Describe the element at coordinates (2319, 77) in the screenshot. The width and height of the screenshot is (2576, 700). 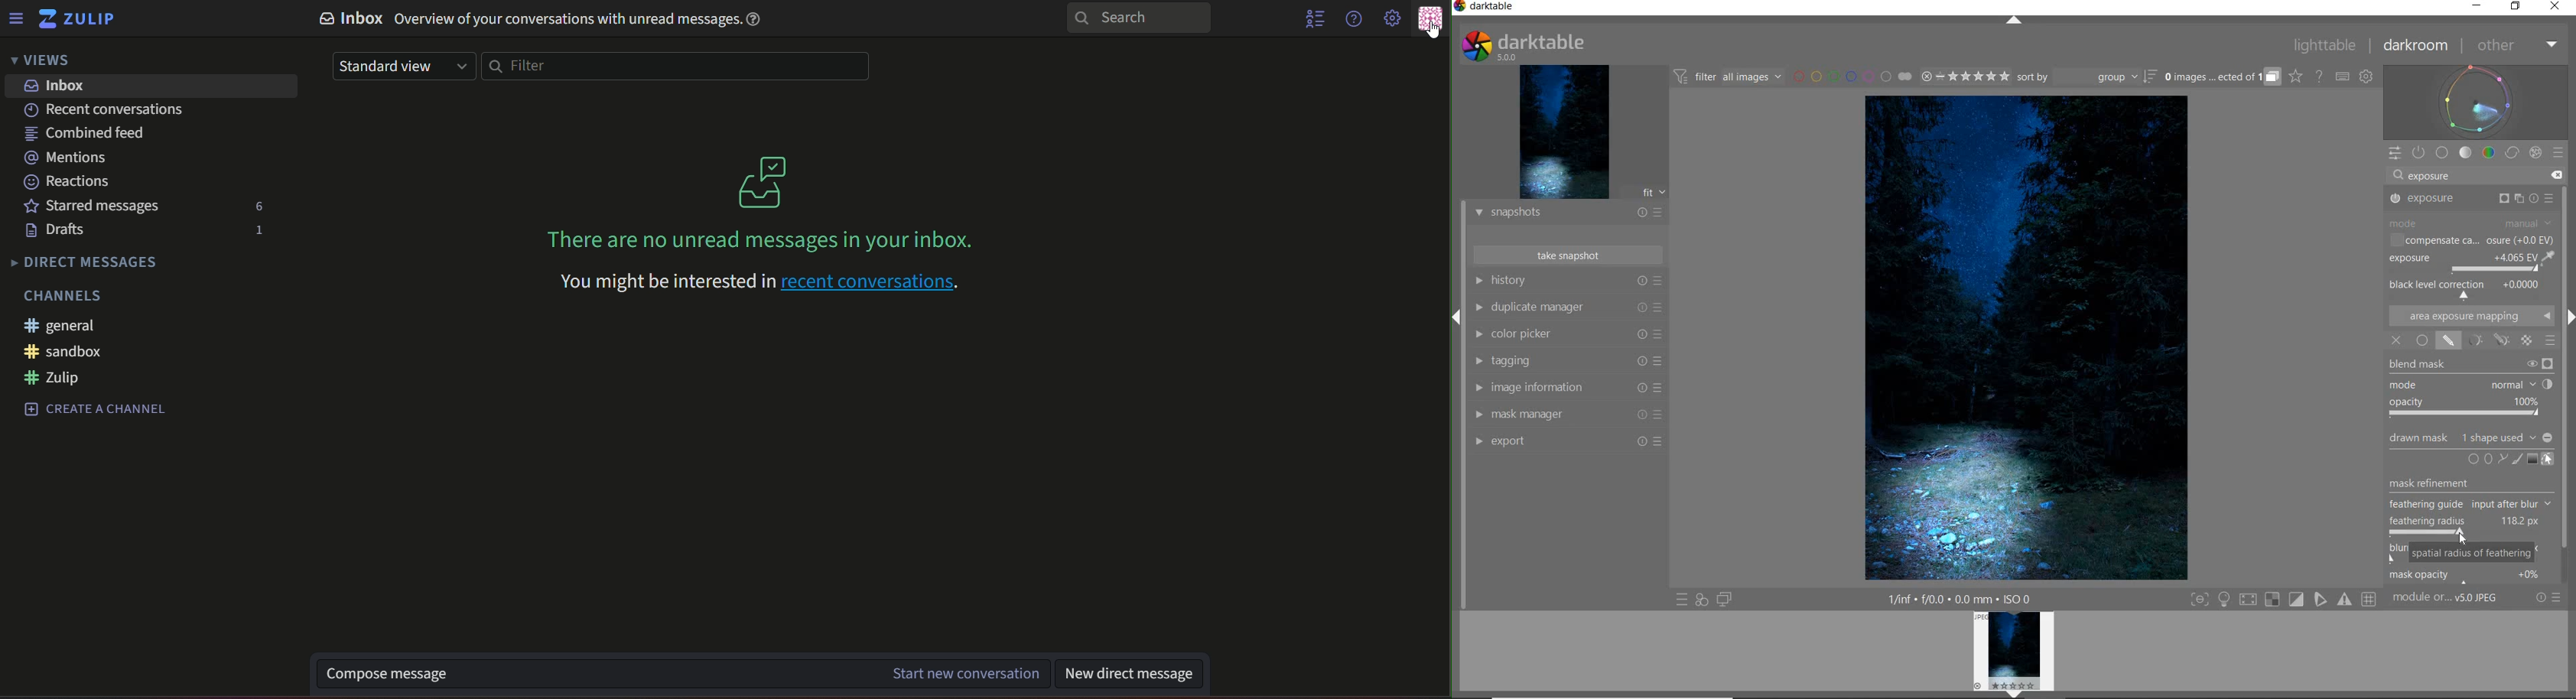
I see `HELP ONLINE` at that location.